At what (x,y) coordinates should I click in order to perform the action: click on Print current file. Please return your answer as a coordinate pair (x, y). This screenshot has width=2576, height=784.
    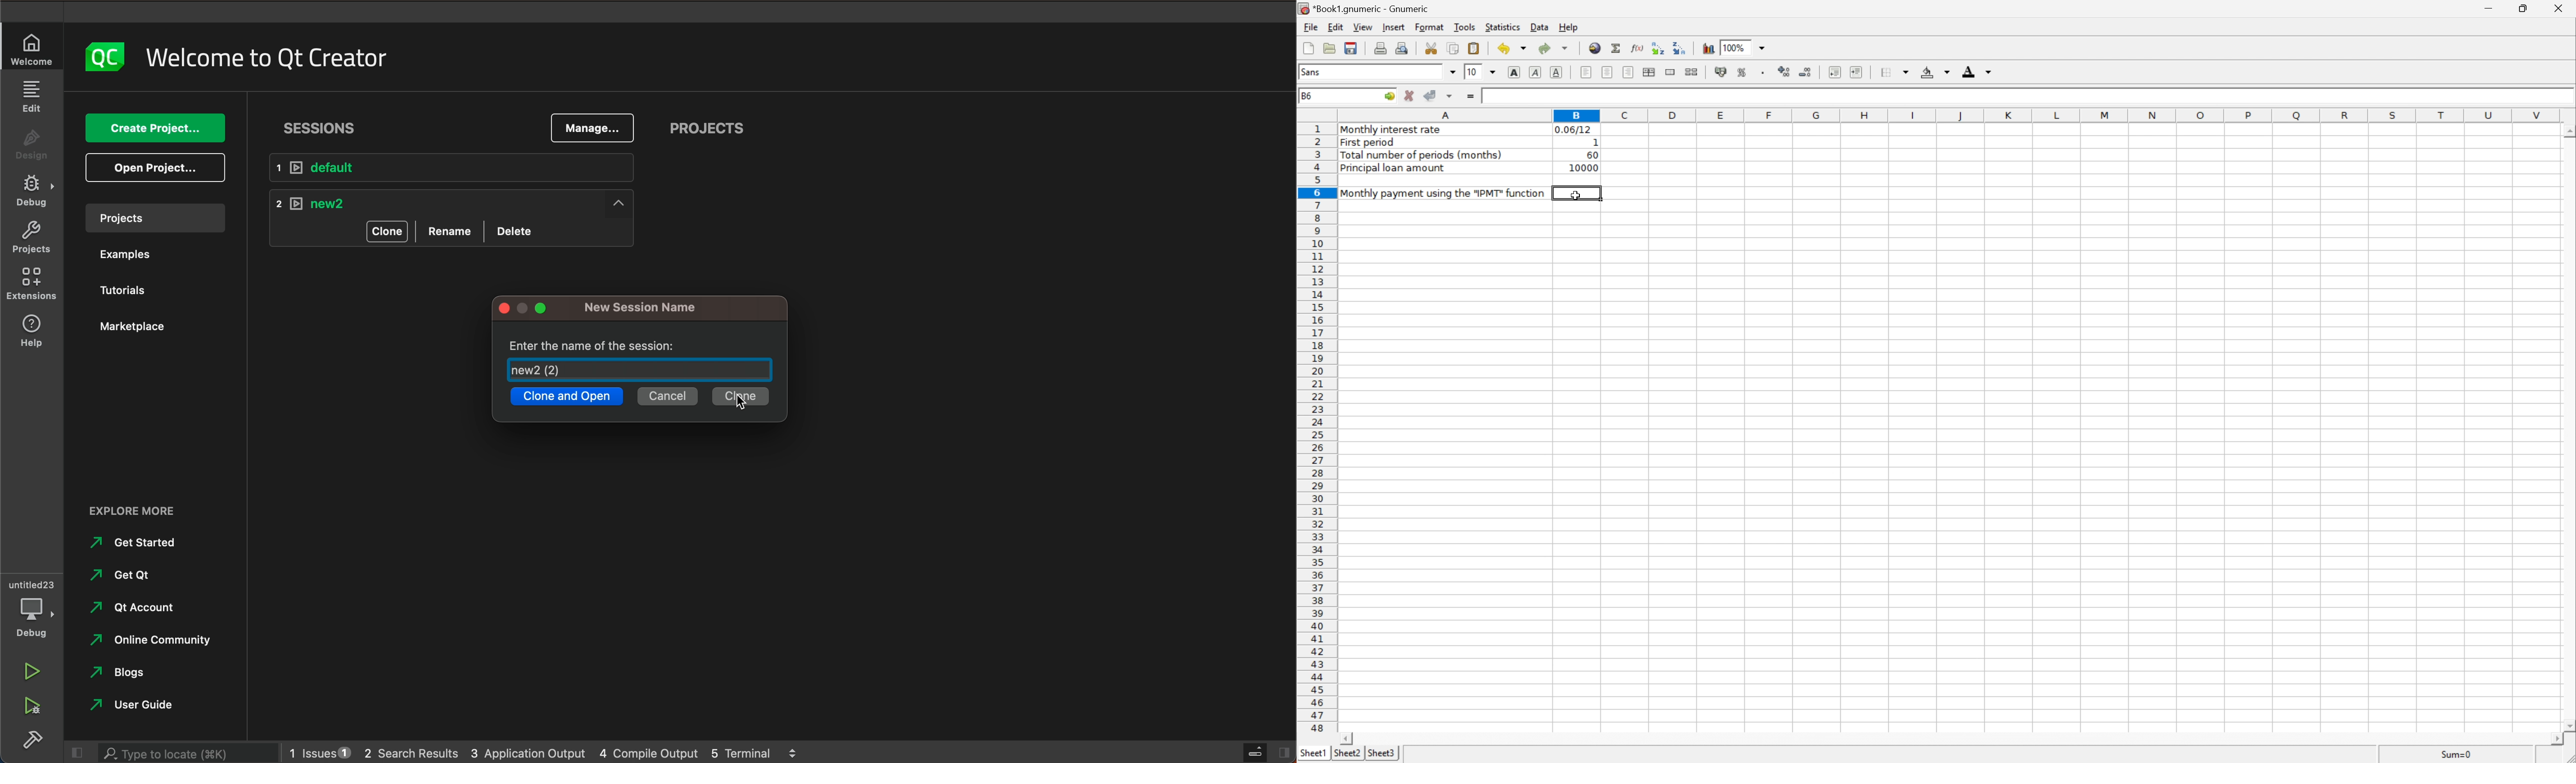
    Looking at the image, I should click on (1382, 47).